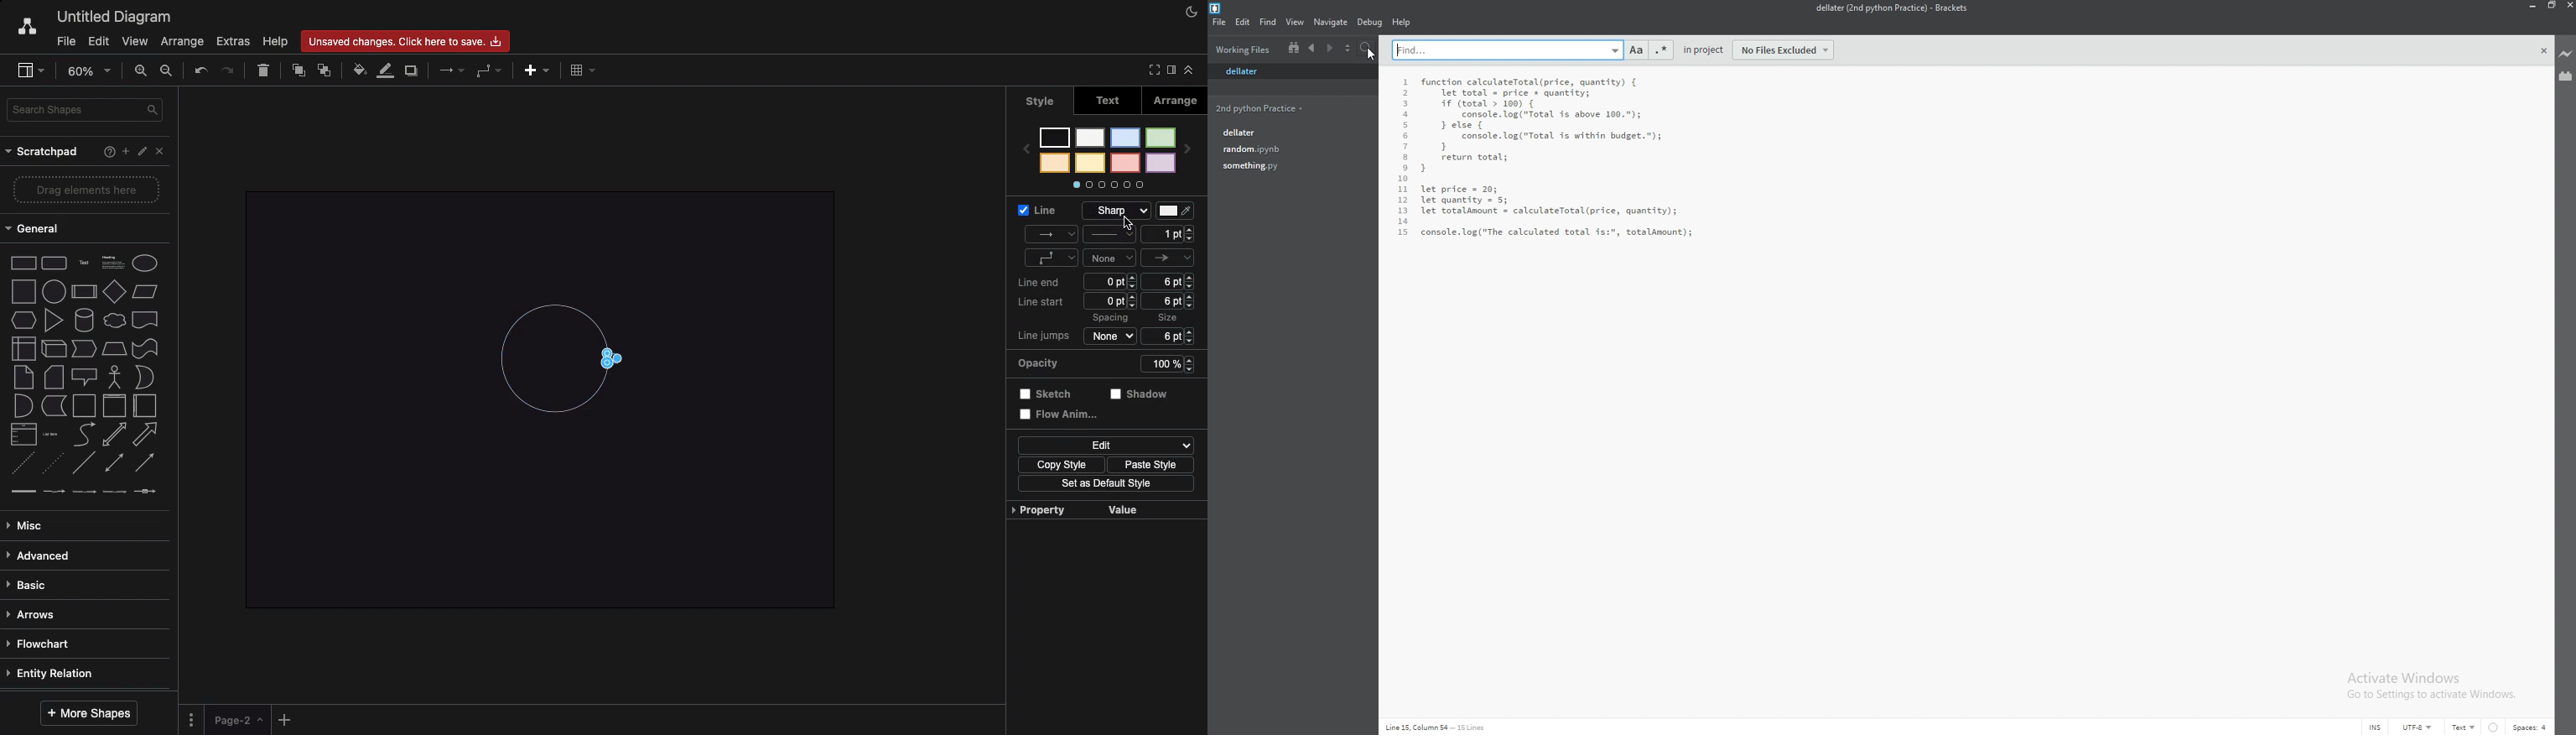  Describe the element at coordinates (1890, 9) in the screenshot. I see `dellater (2nd python practice) - brackets` at that location.